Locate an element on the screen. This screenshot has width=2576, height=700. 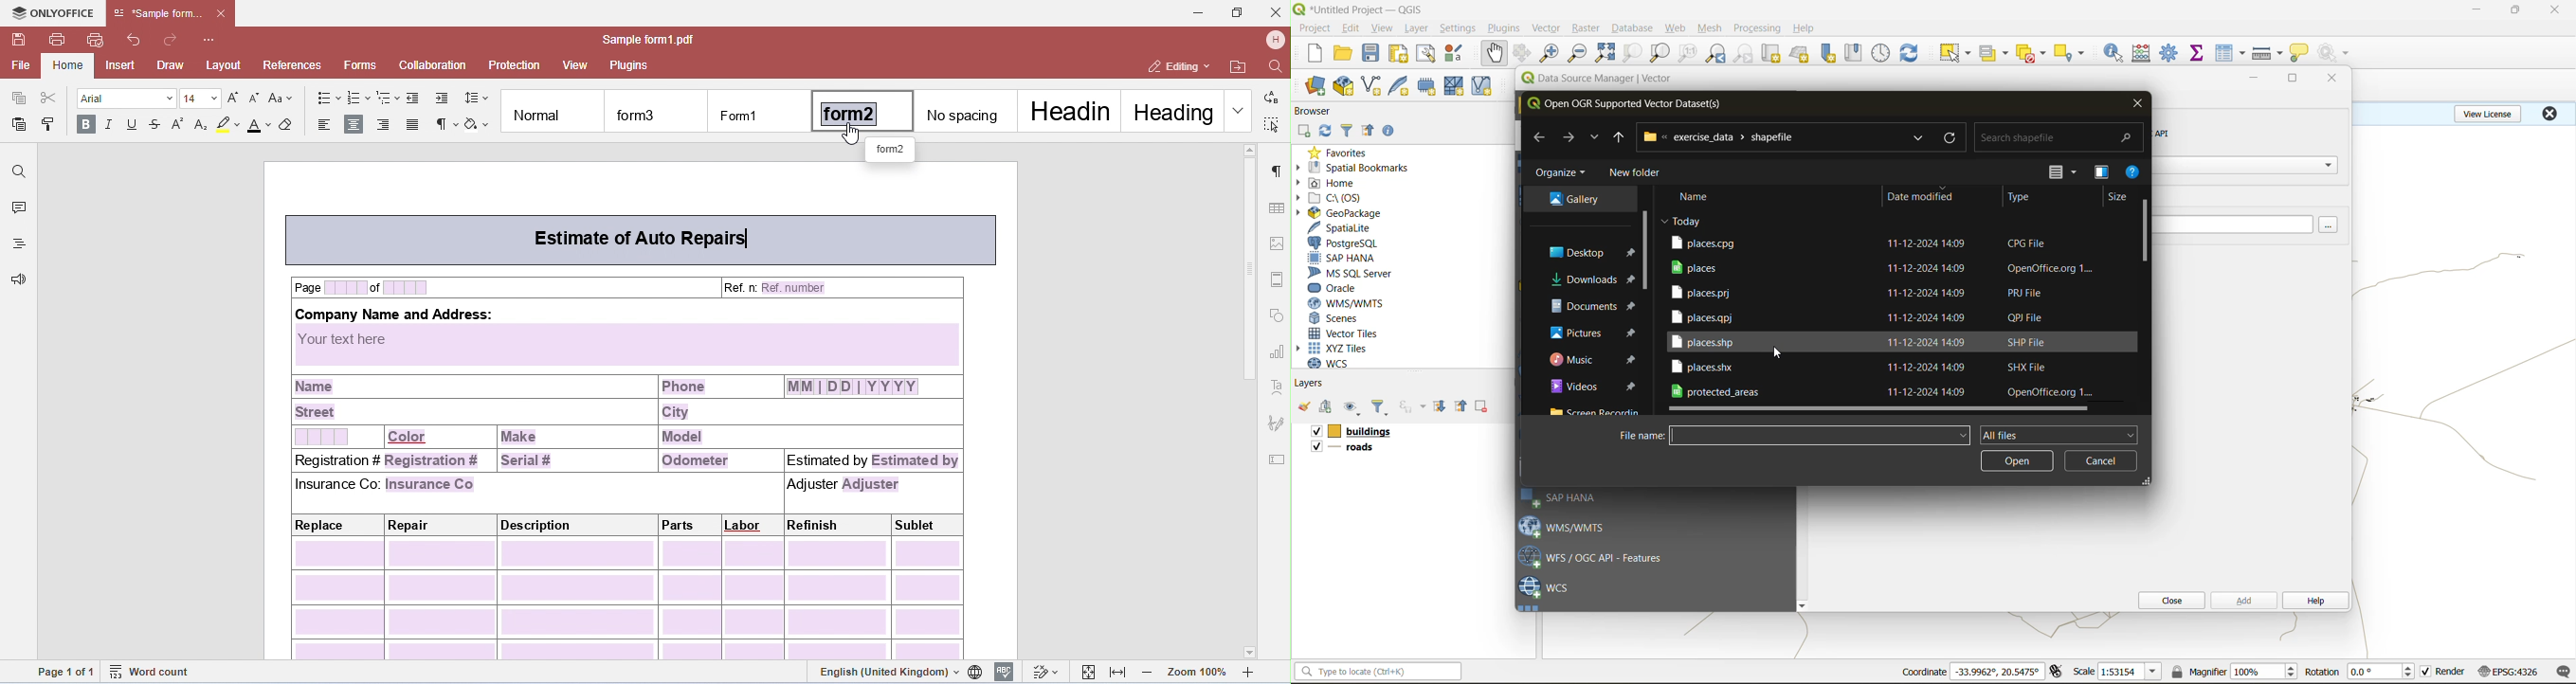
organize is located at coordinates (1562, 175).